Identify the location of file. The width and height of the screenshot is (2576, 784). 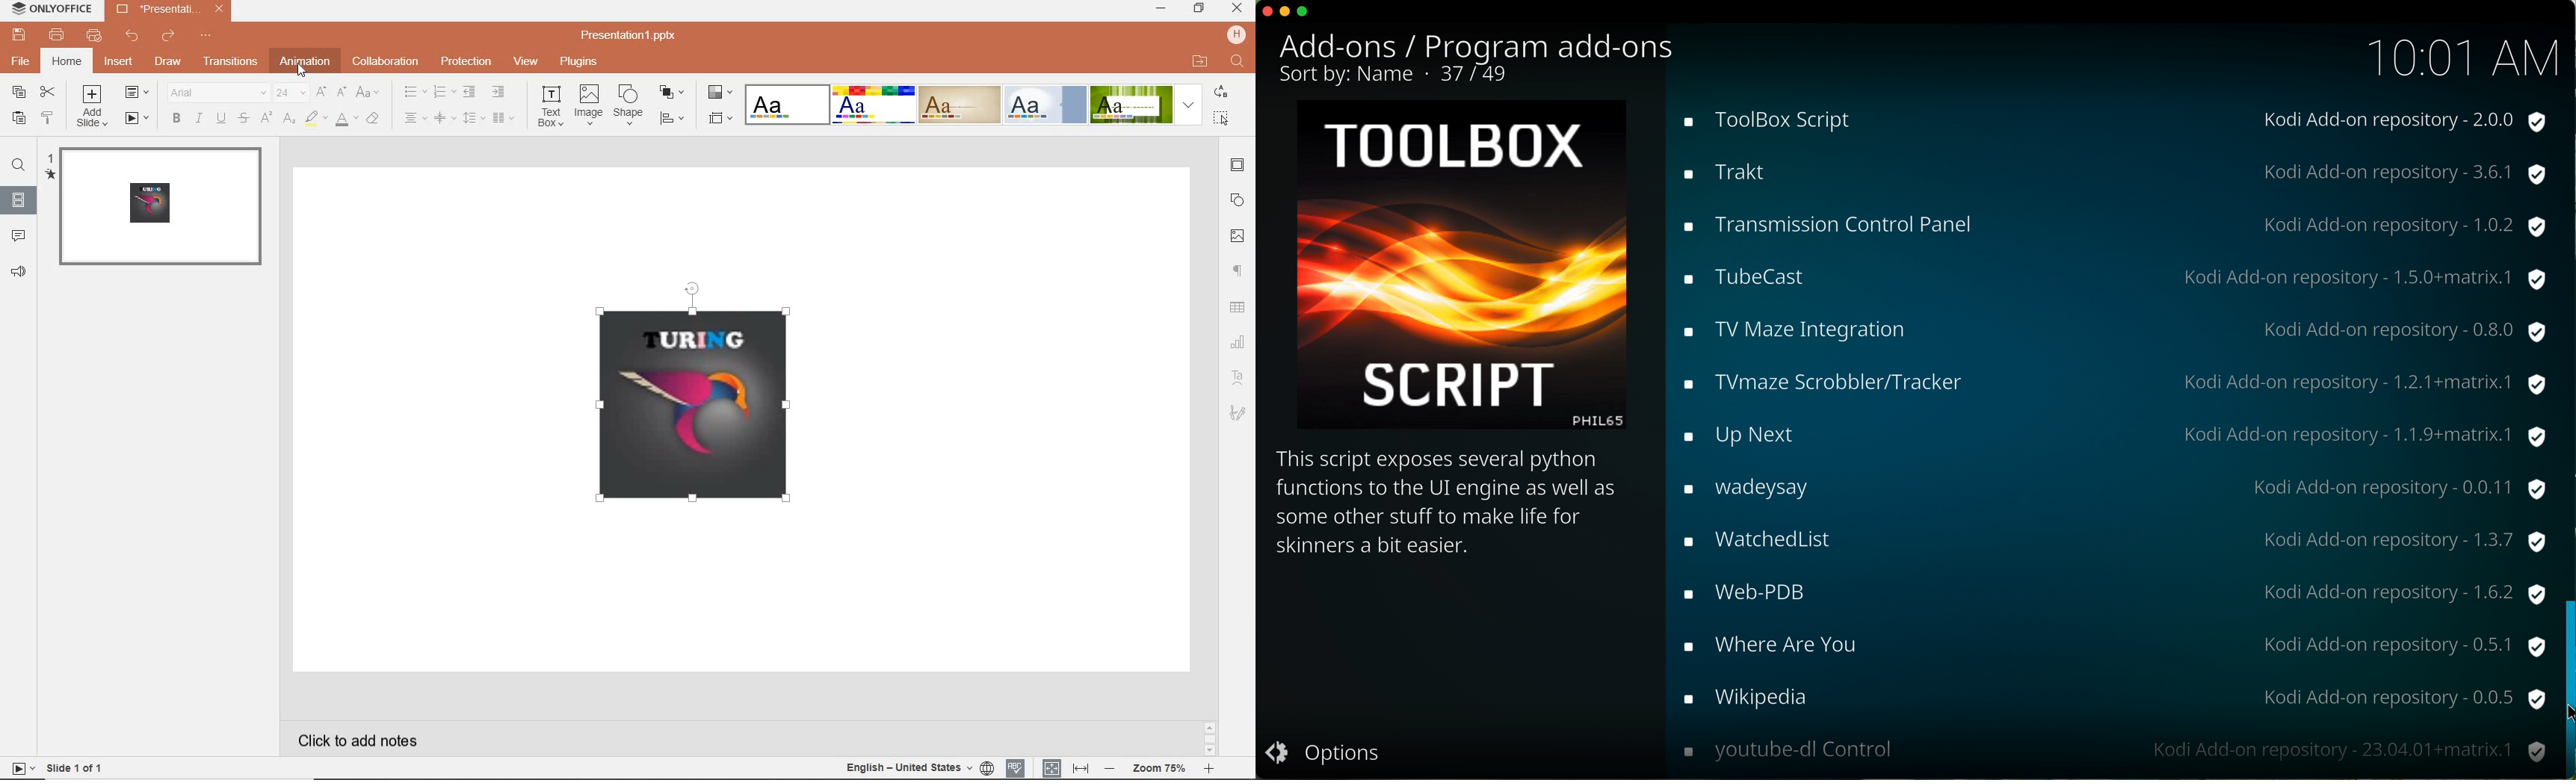
(22, 64).